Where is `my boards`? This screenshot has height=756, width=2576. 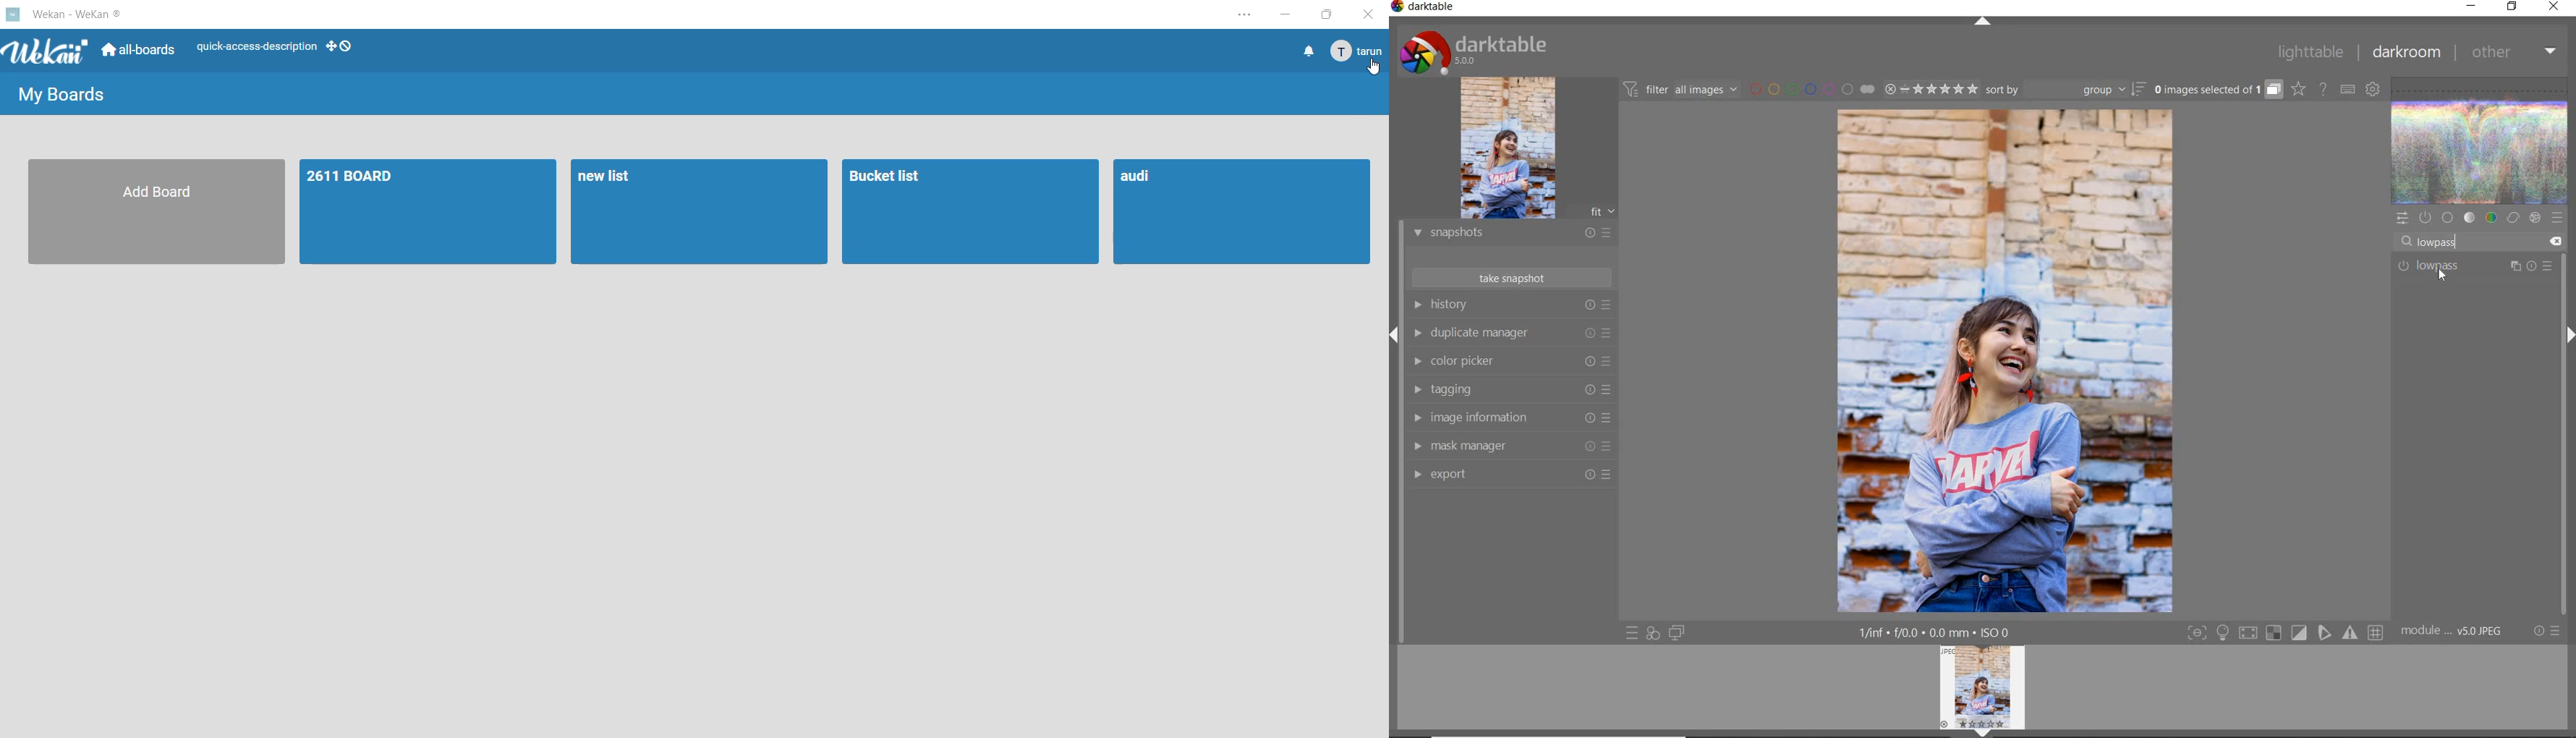 my boards is located at coordinates (56, 95).